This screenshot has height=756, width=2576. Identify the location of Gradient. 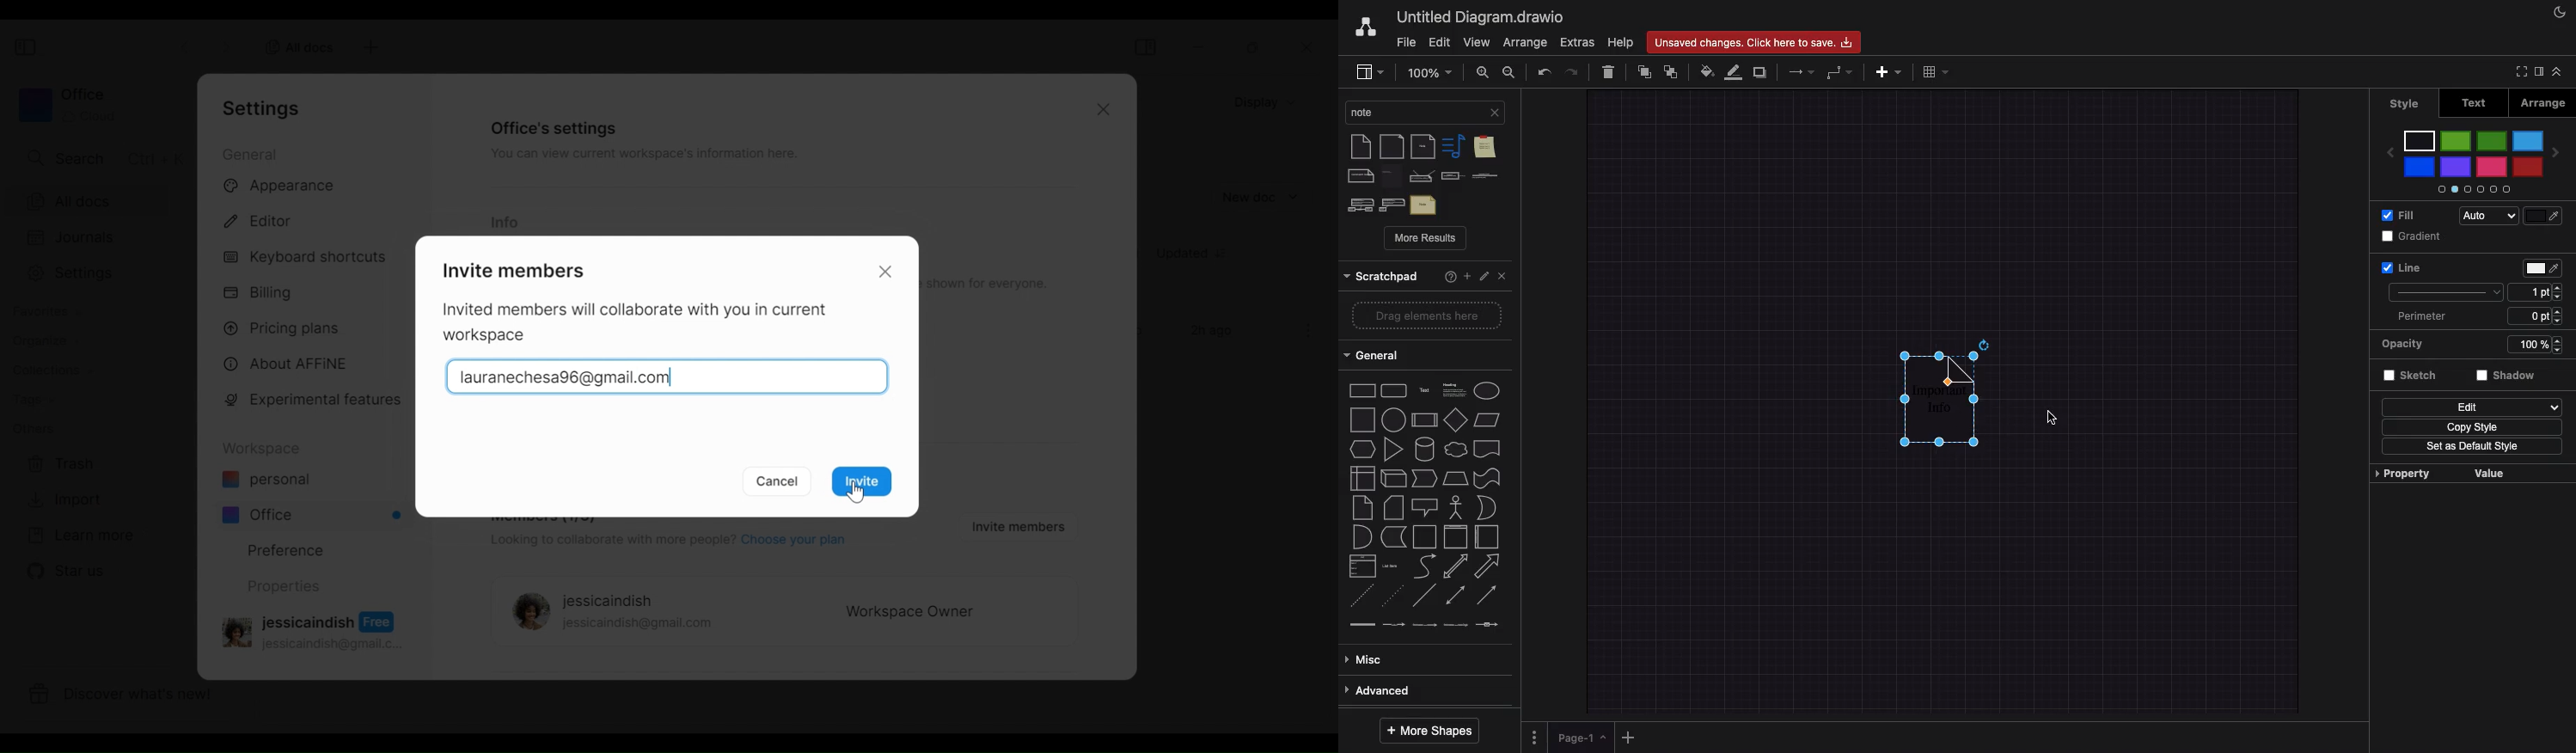
(2414, 236).